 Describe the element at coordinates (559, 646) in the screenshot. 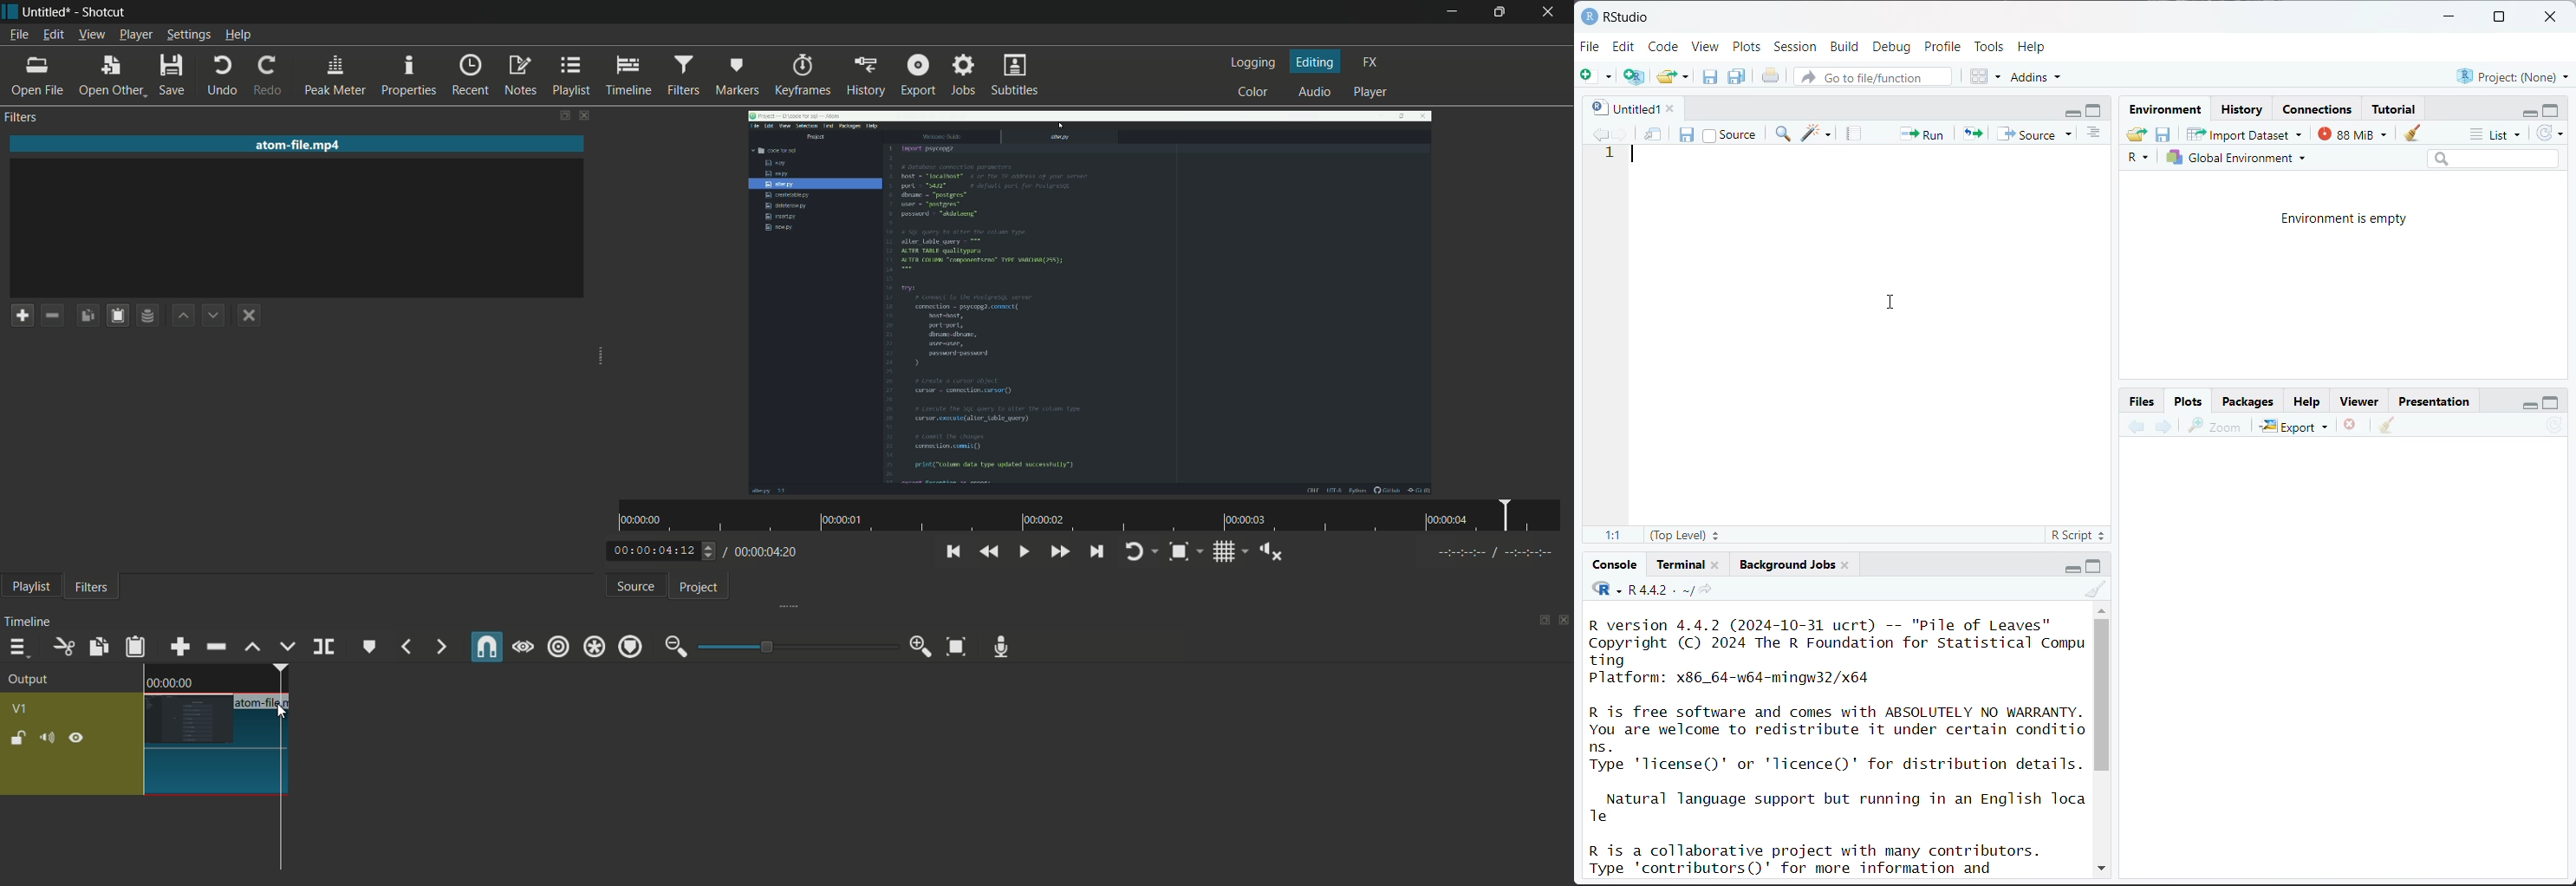

I see `ripple` at that location.